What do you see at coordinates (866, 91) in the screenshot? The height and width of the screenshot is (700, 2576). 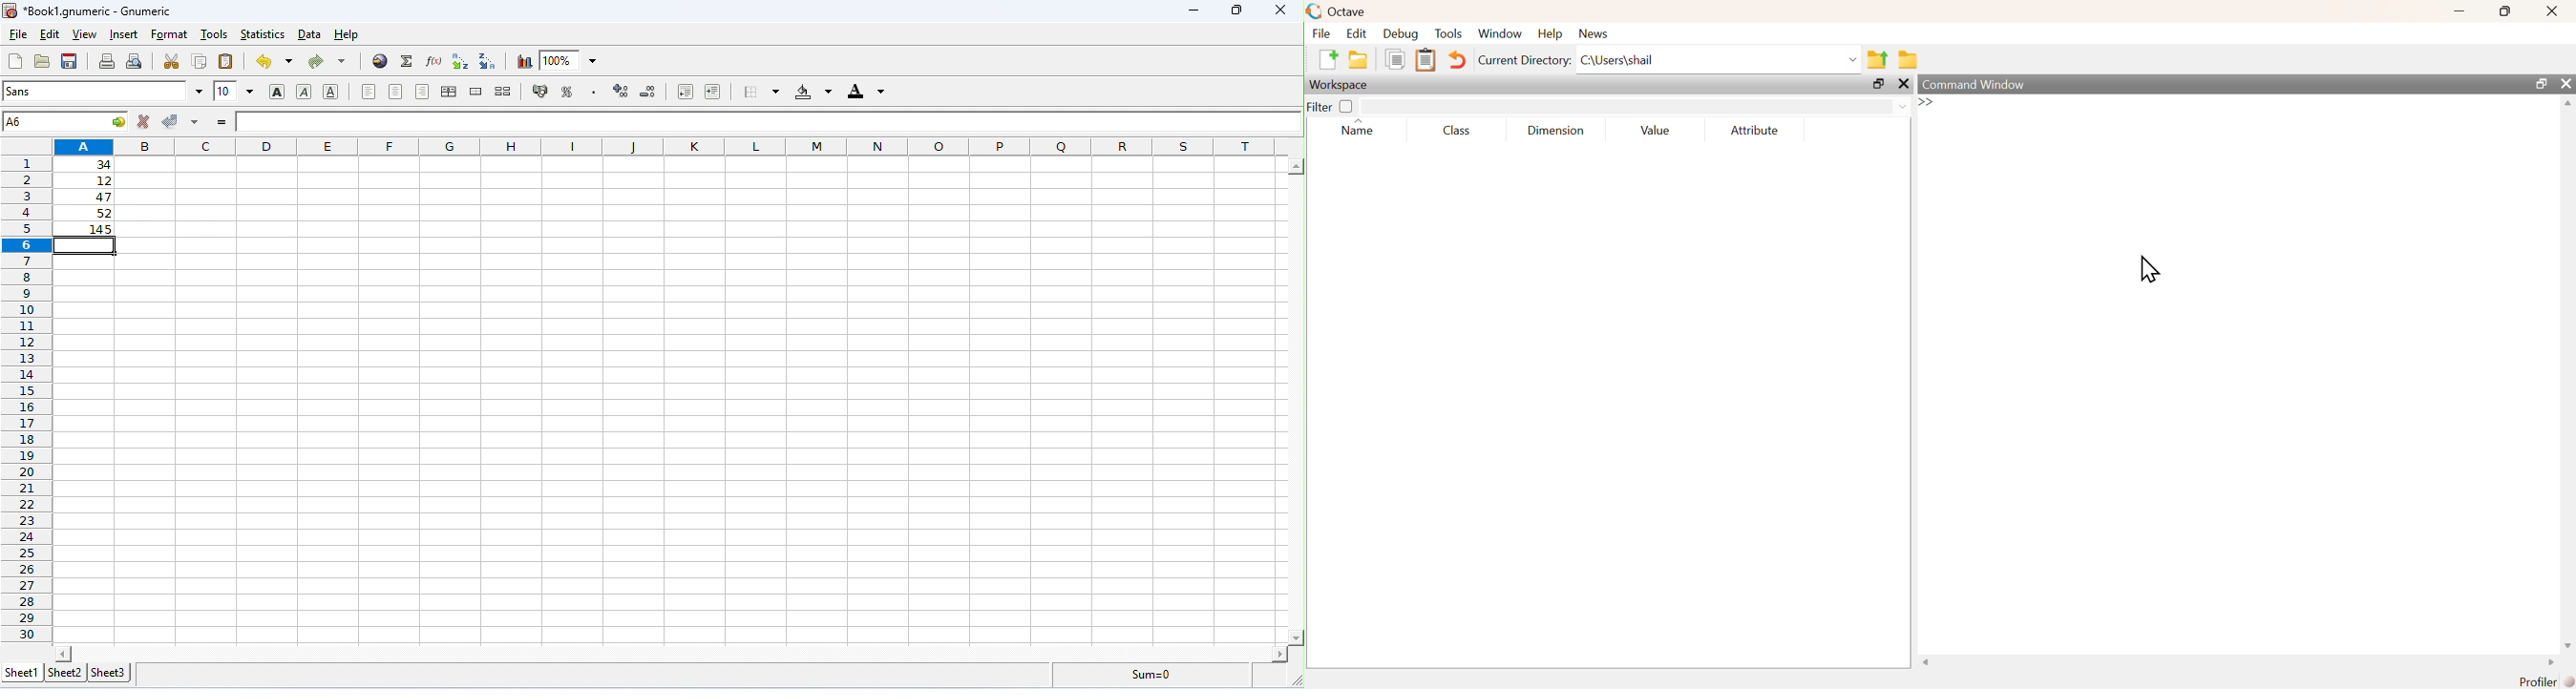 I see `foreground` at bounding box center [866, 91].